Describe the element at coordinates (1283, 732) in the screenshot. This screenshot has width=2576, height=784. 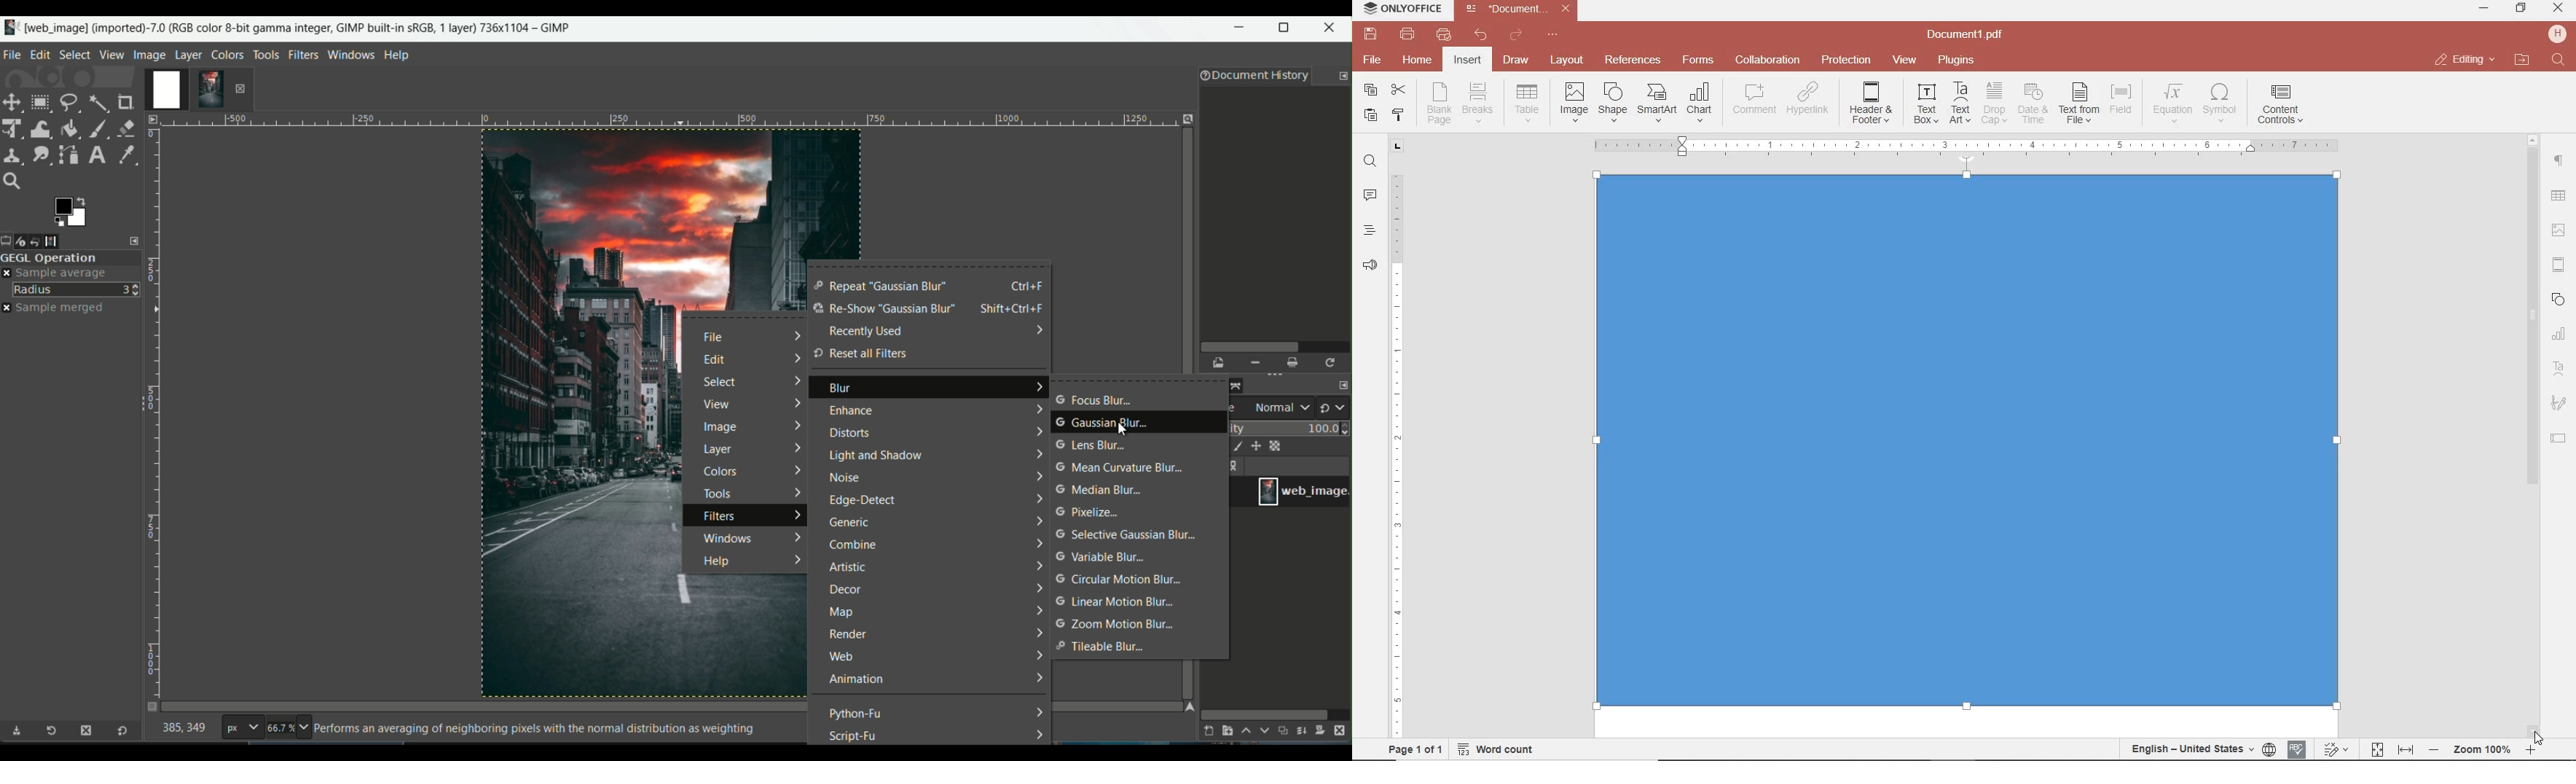
I see `create duplicate layer` at that location.